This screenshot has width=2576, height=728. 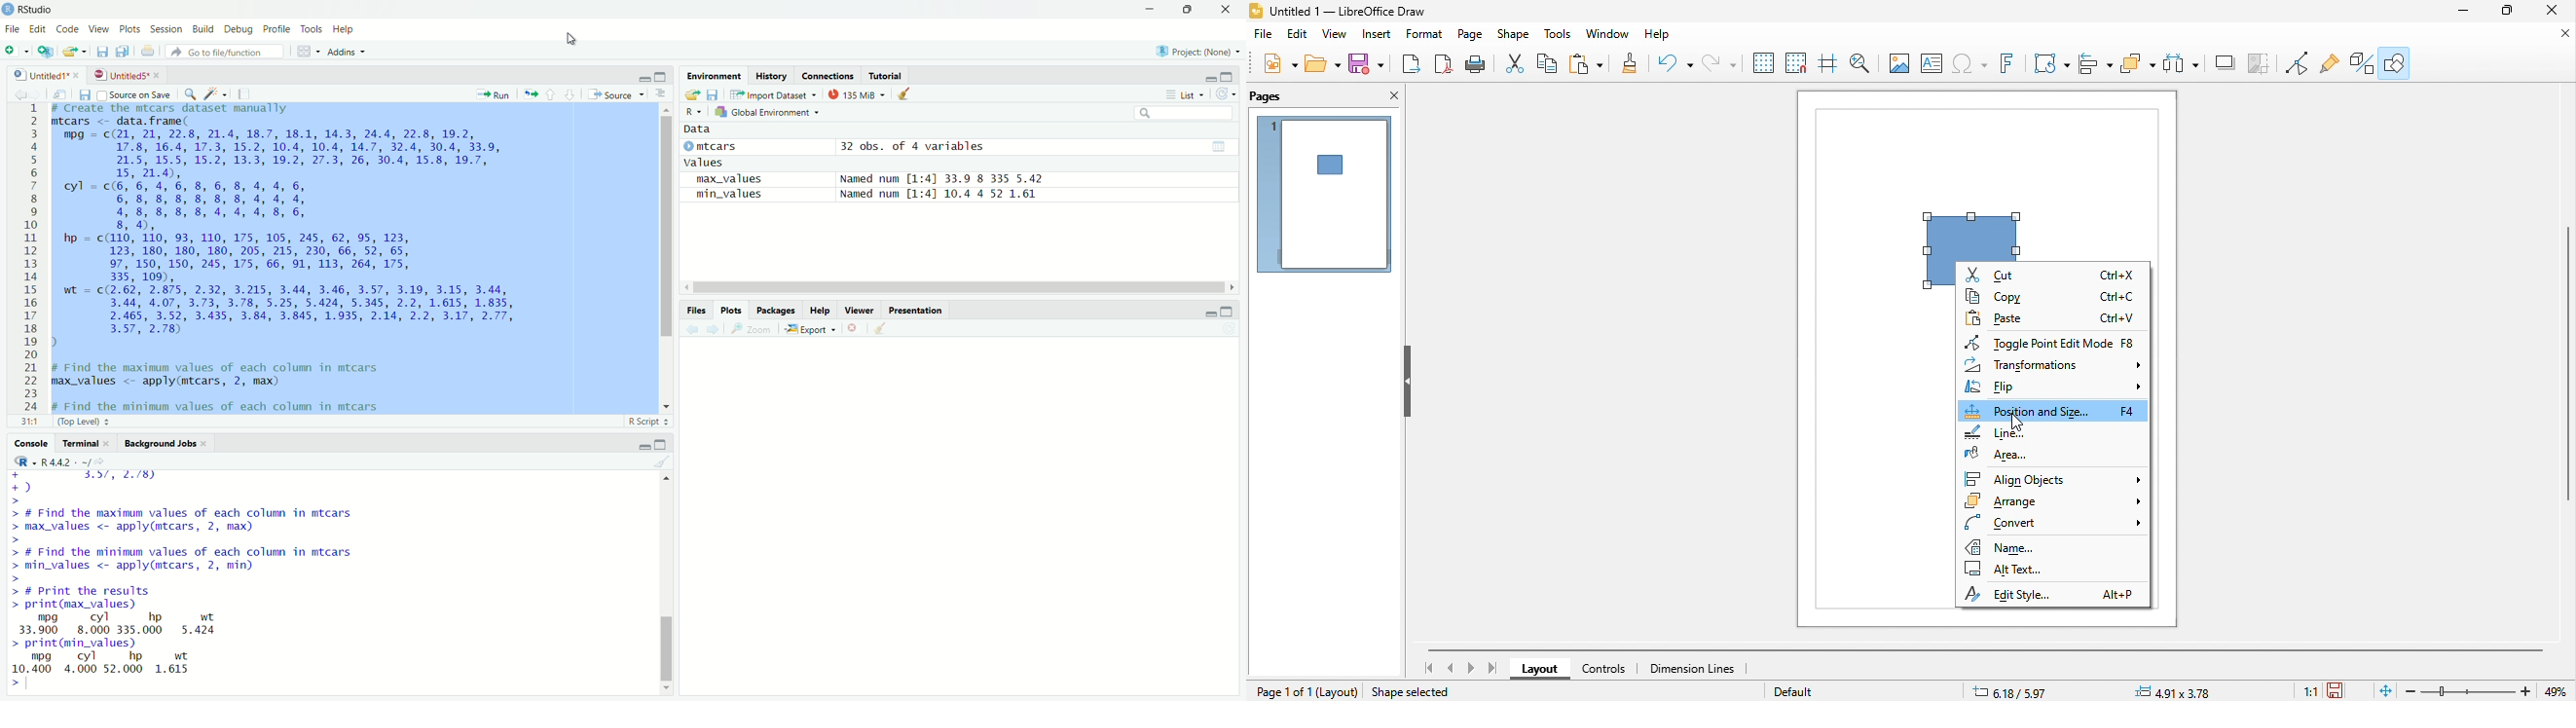 What do you see at coordinates (2023, 594) in the screenshot?
I see `edit style` at bounding box center [2023, 594].